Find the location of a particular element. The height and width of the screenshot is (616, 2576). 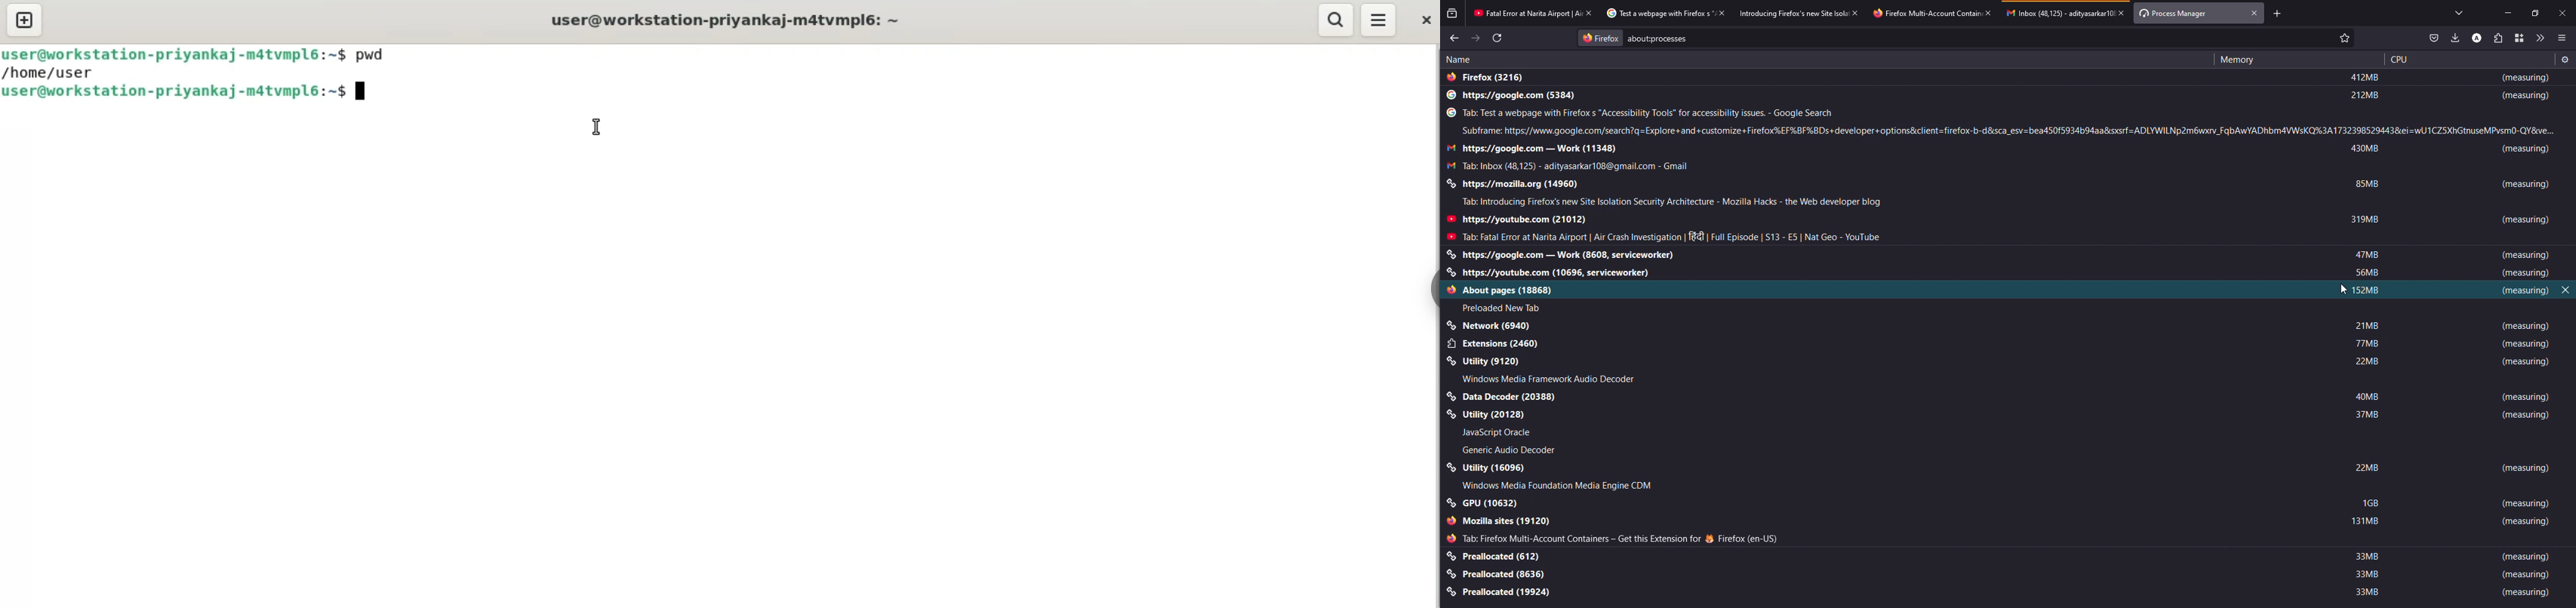

Tab: Firefox Multi account containers get this extension for Firefox (en-us) is located at coordinates (1616, 538).